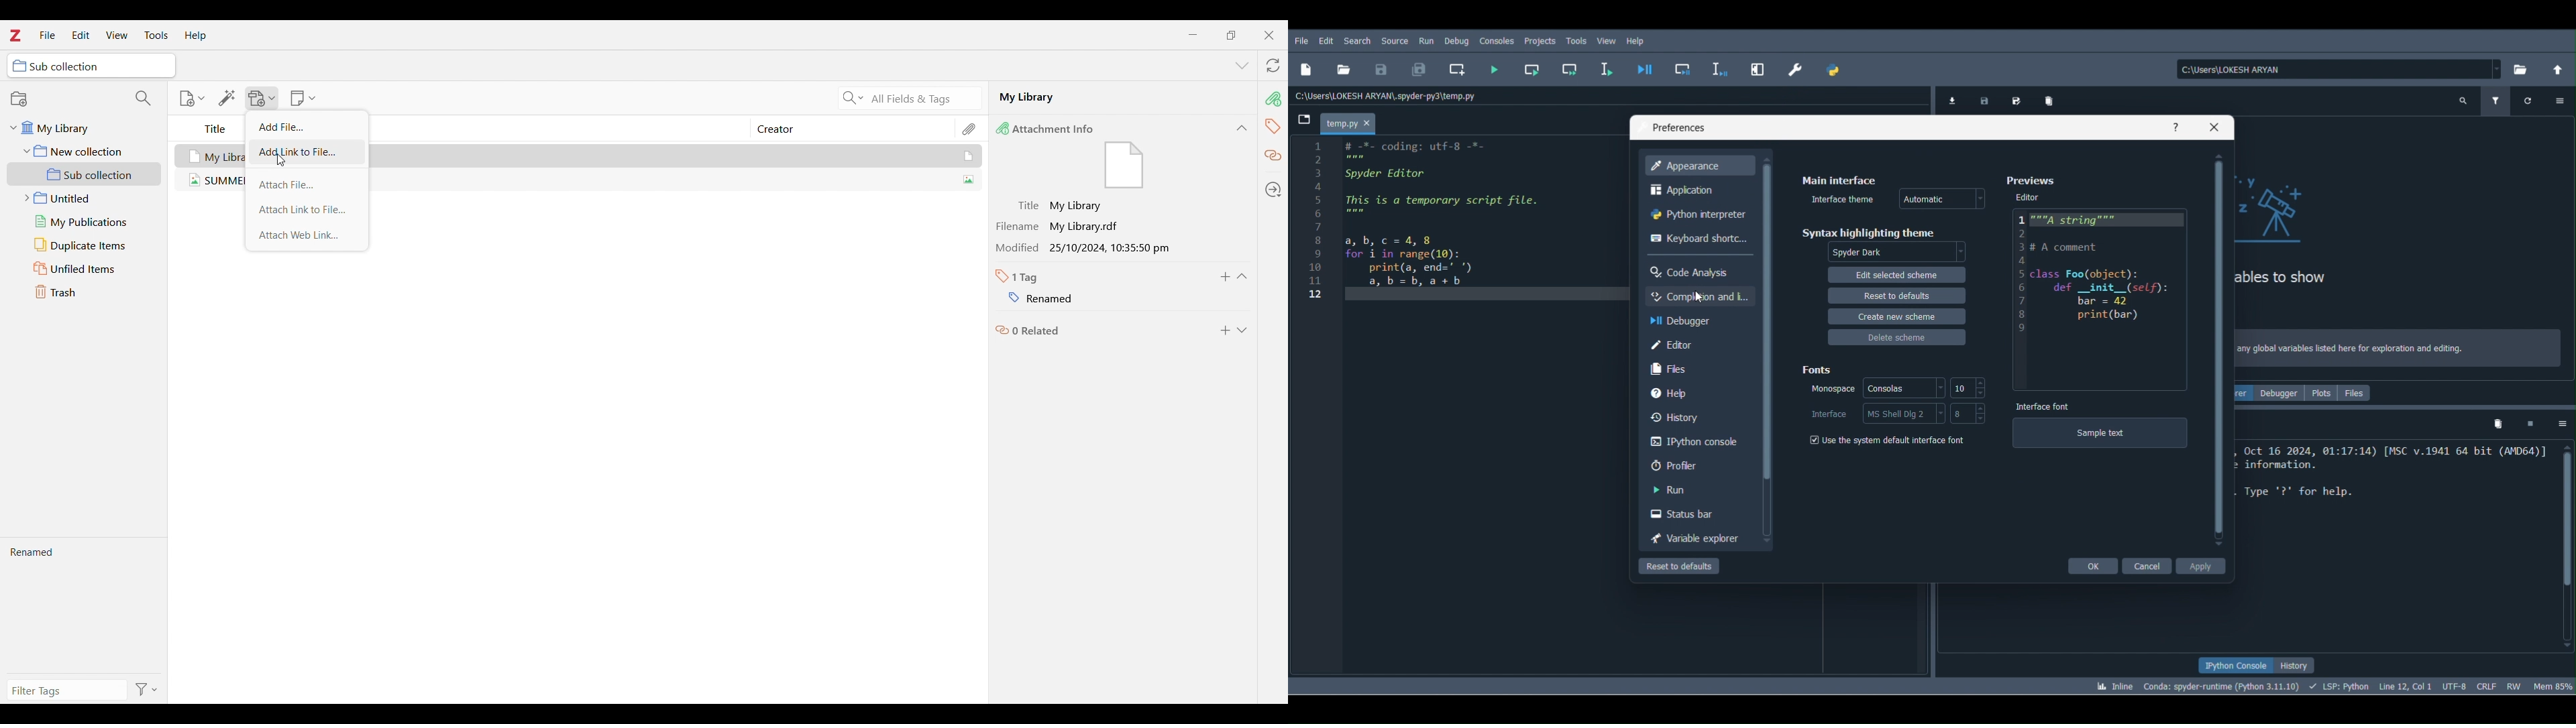  I want to click on Unfiled items folder, so click(88, 269).